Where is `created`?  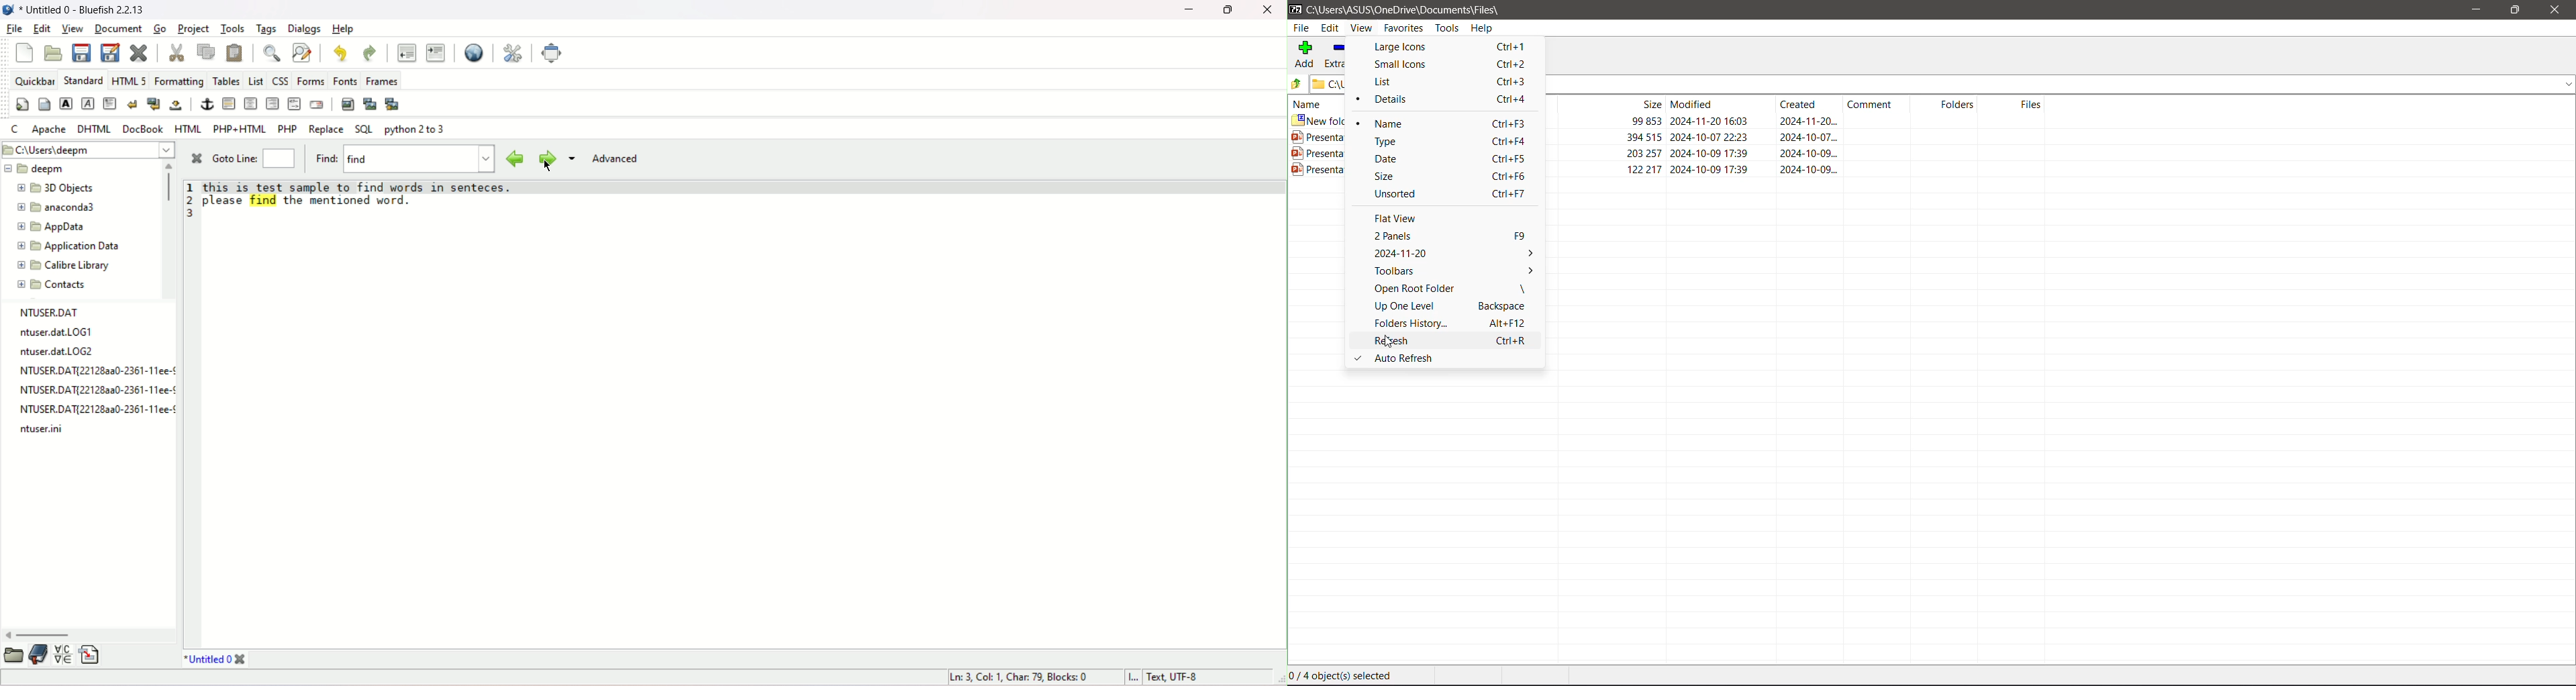 created is located at coordinates (1805, 103).